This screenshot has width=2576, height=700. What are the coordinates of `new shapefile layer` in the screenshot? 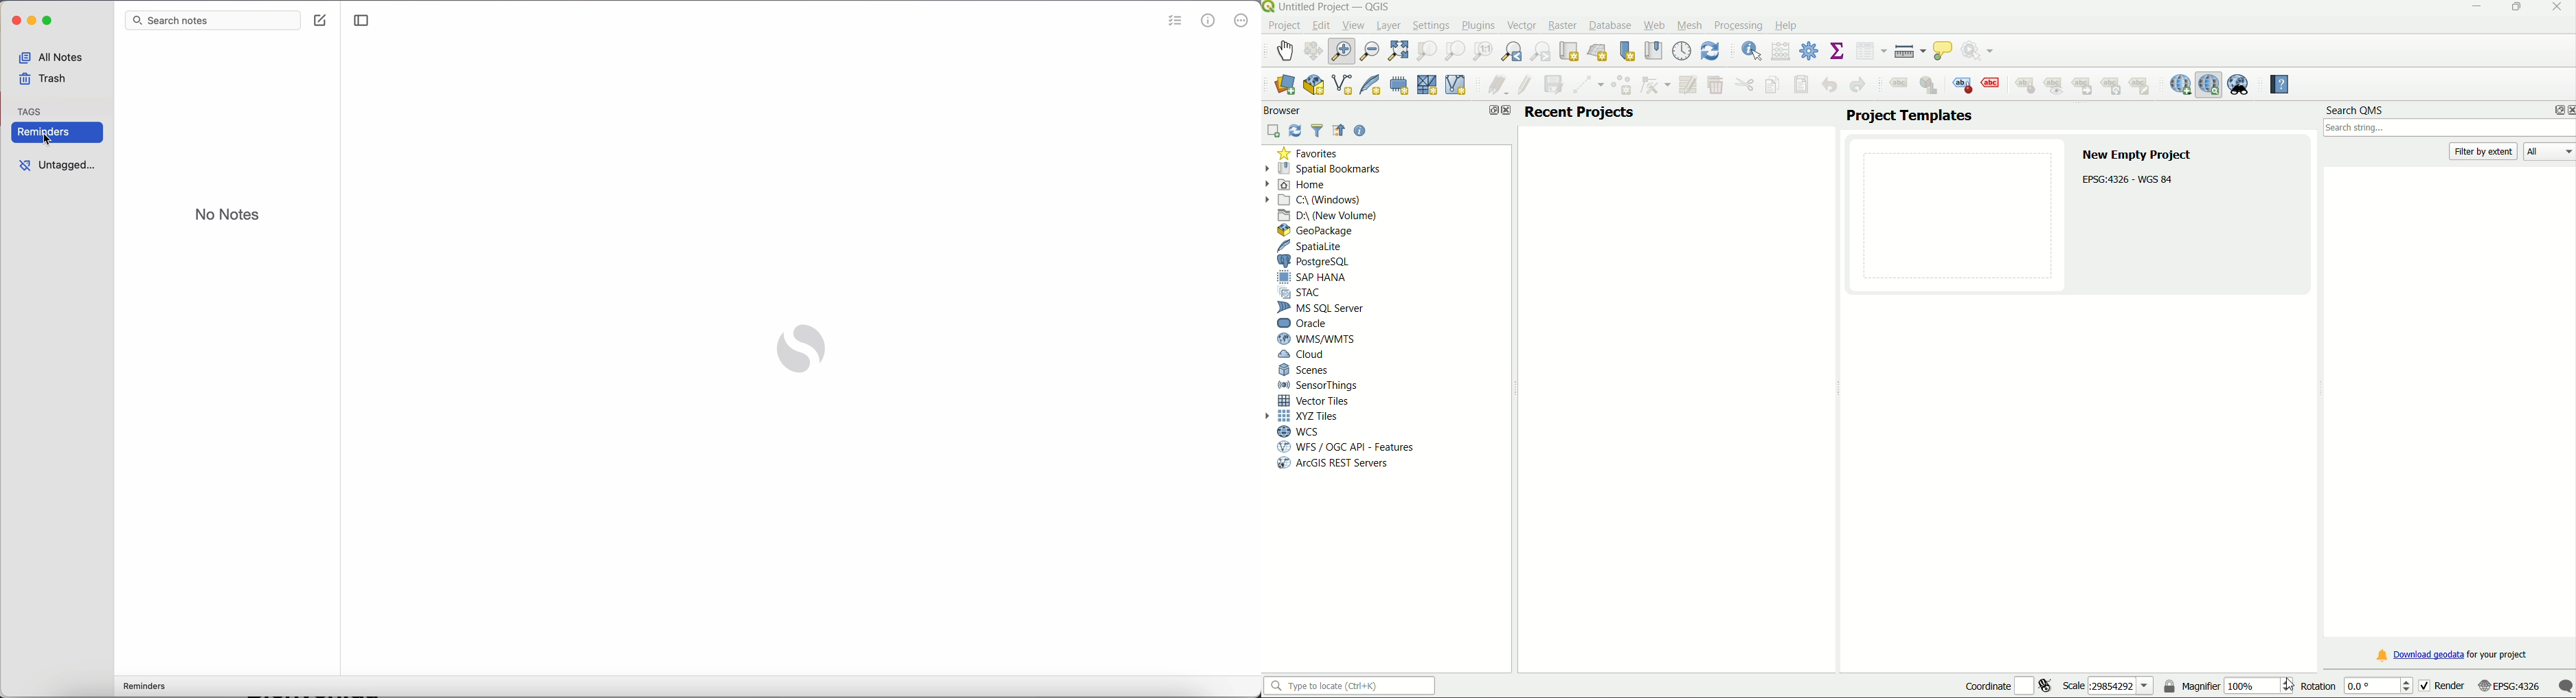 It's located at (1342, 86).